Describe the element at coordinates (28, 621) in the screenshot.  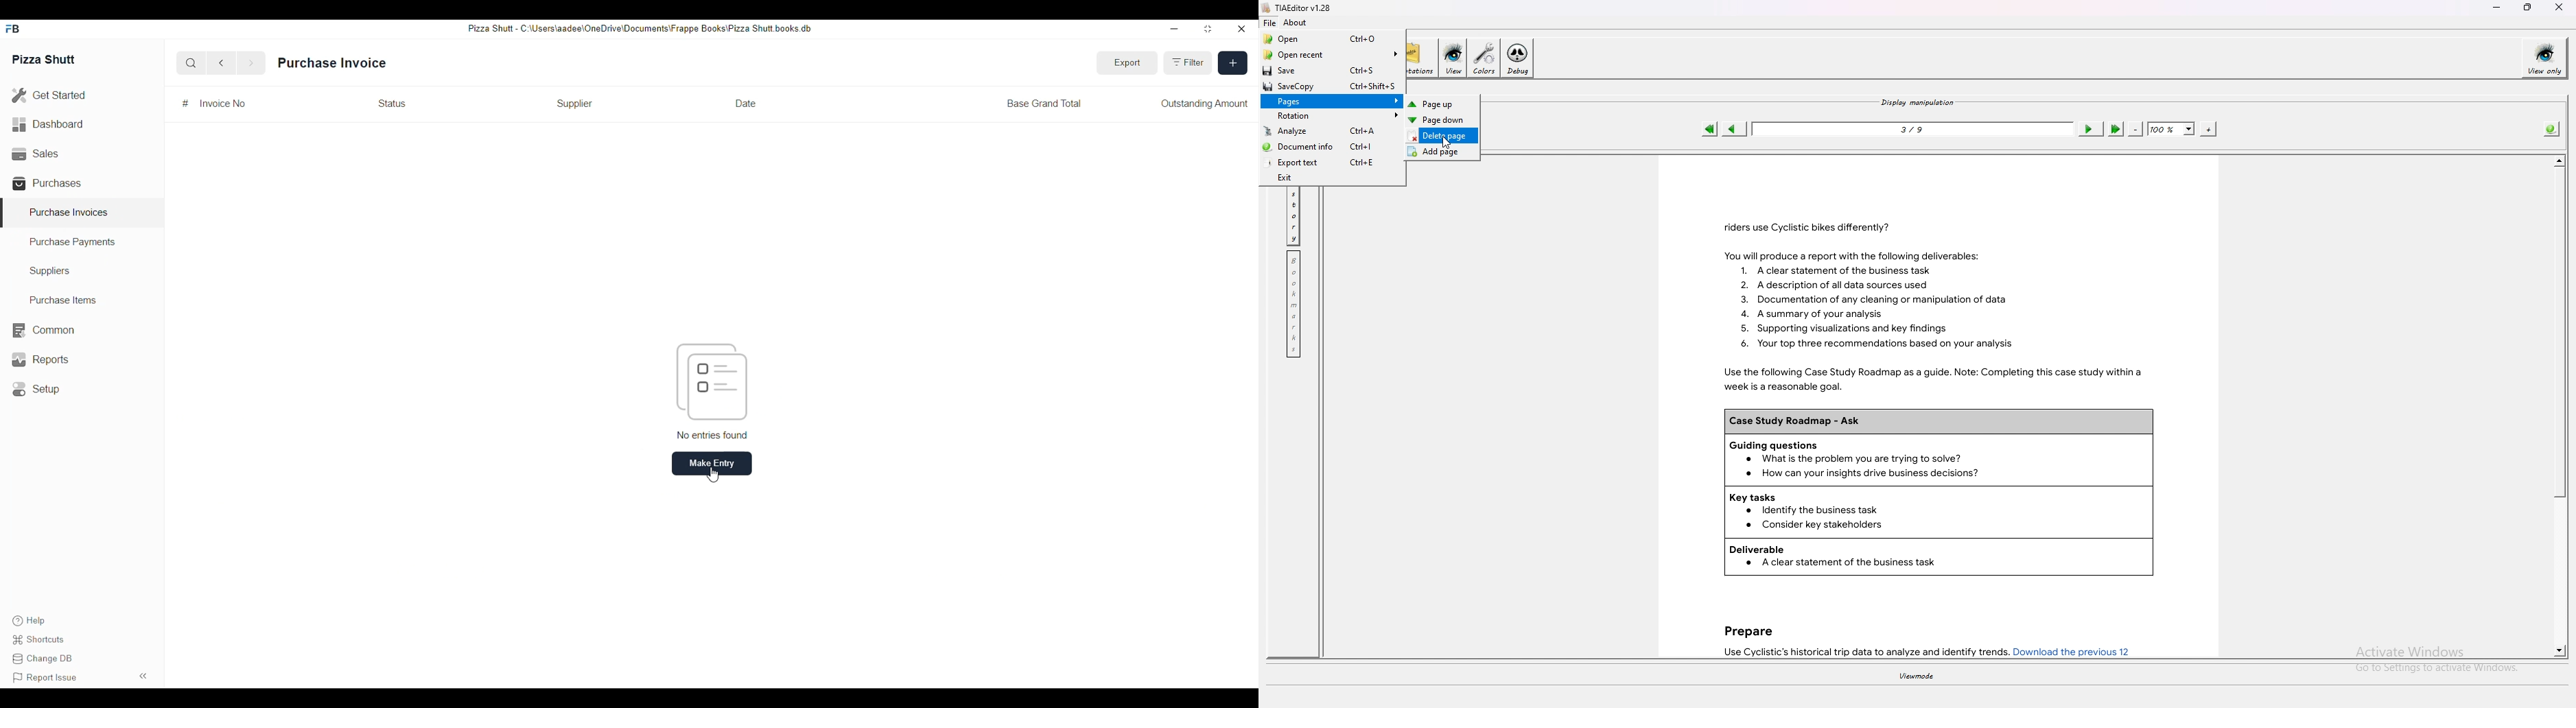
I see `Help` at that location.